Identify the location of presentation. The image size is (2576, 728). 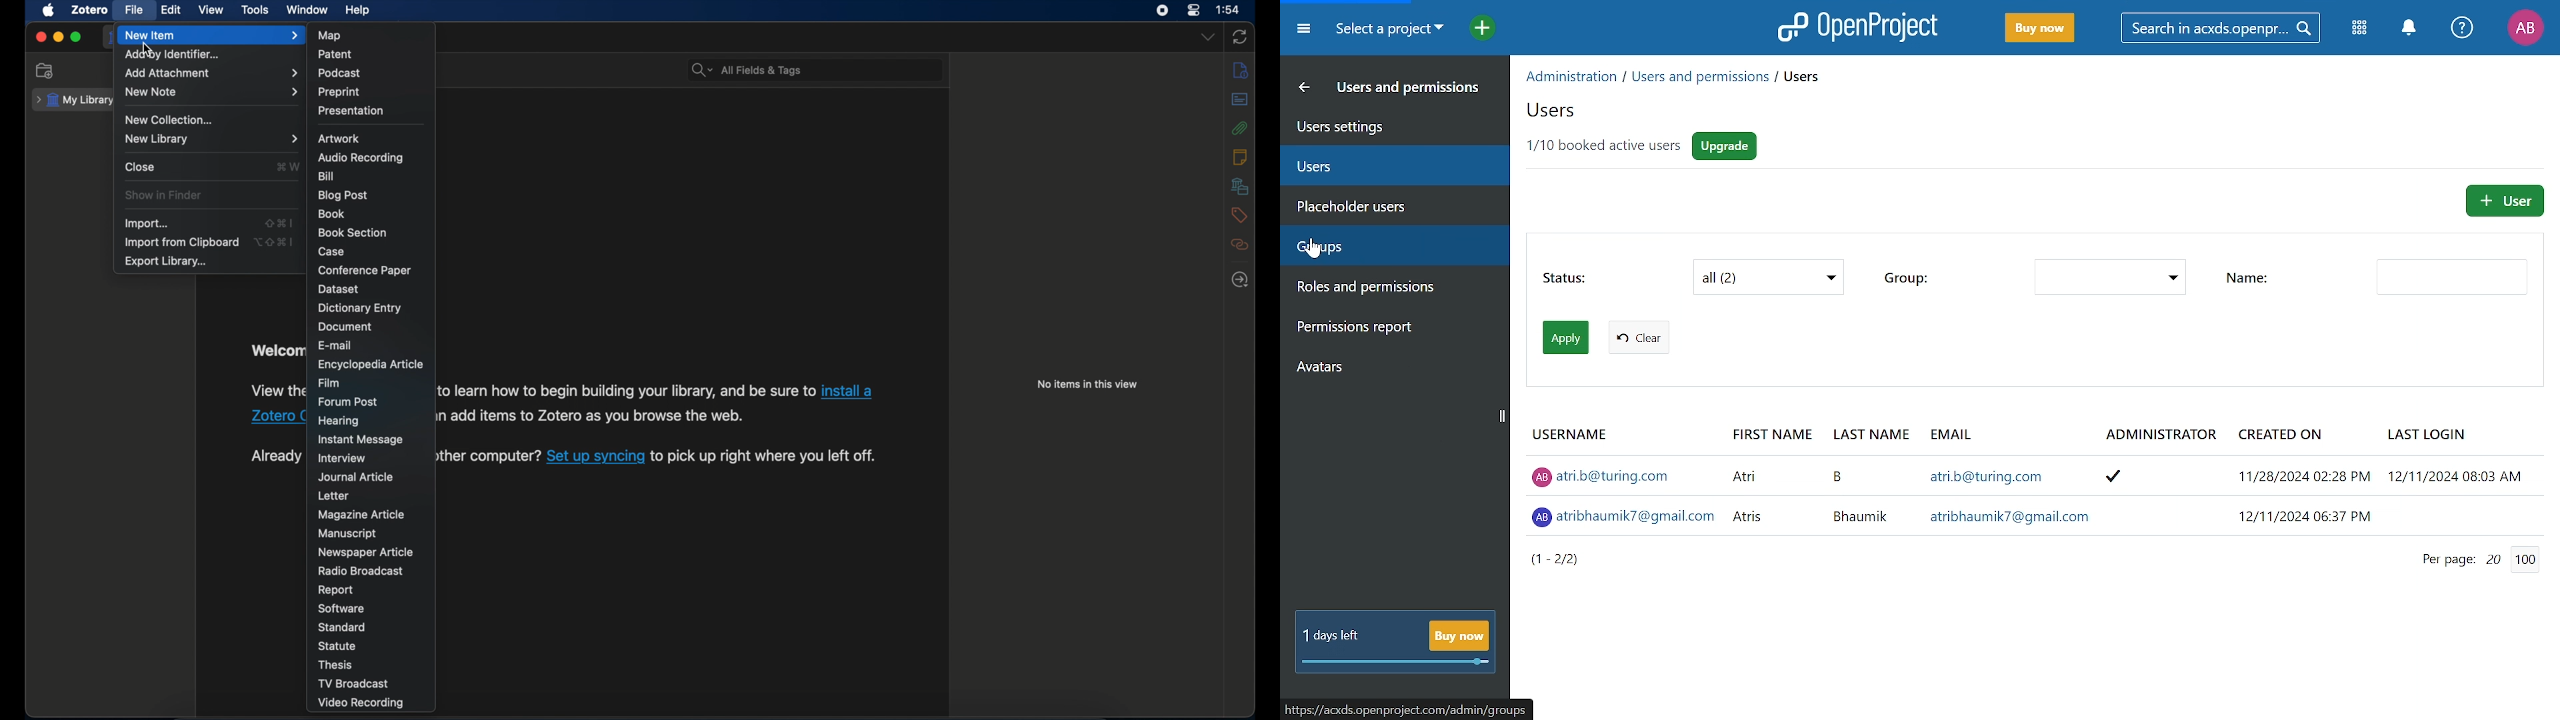
(352, 110).